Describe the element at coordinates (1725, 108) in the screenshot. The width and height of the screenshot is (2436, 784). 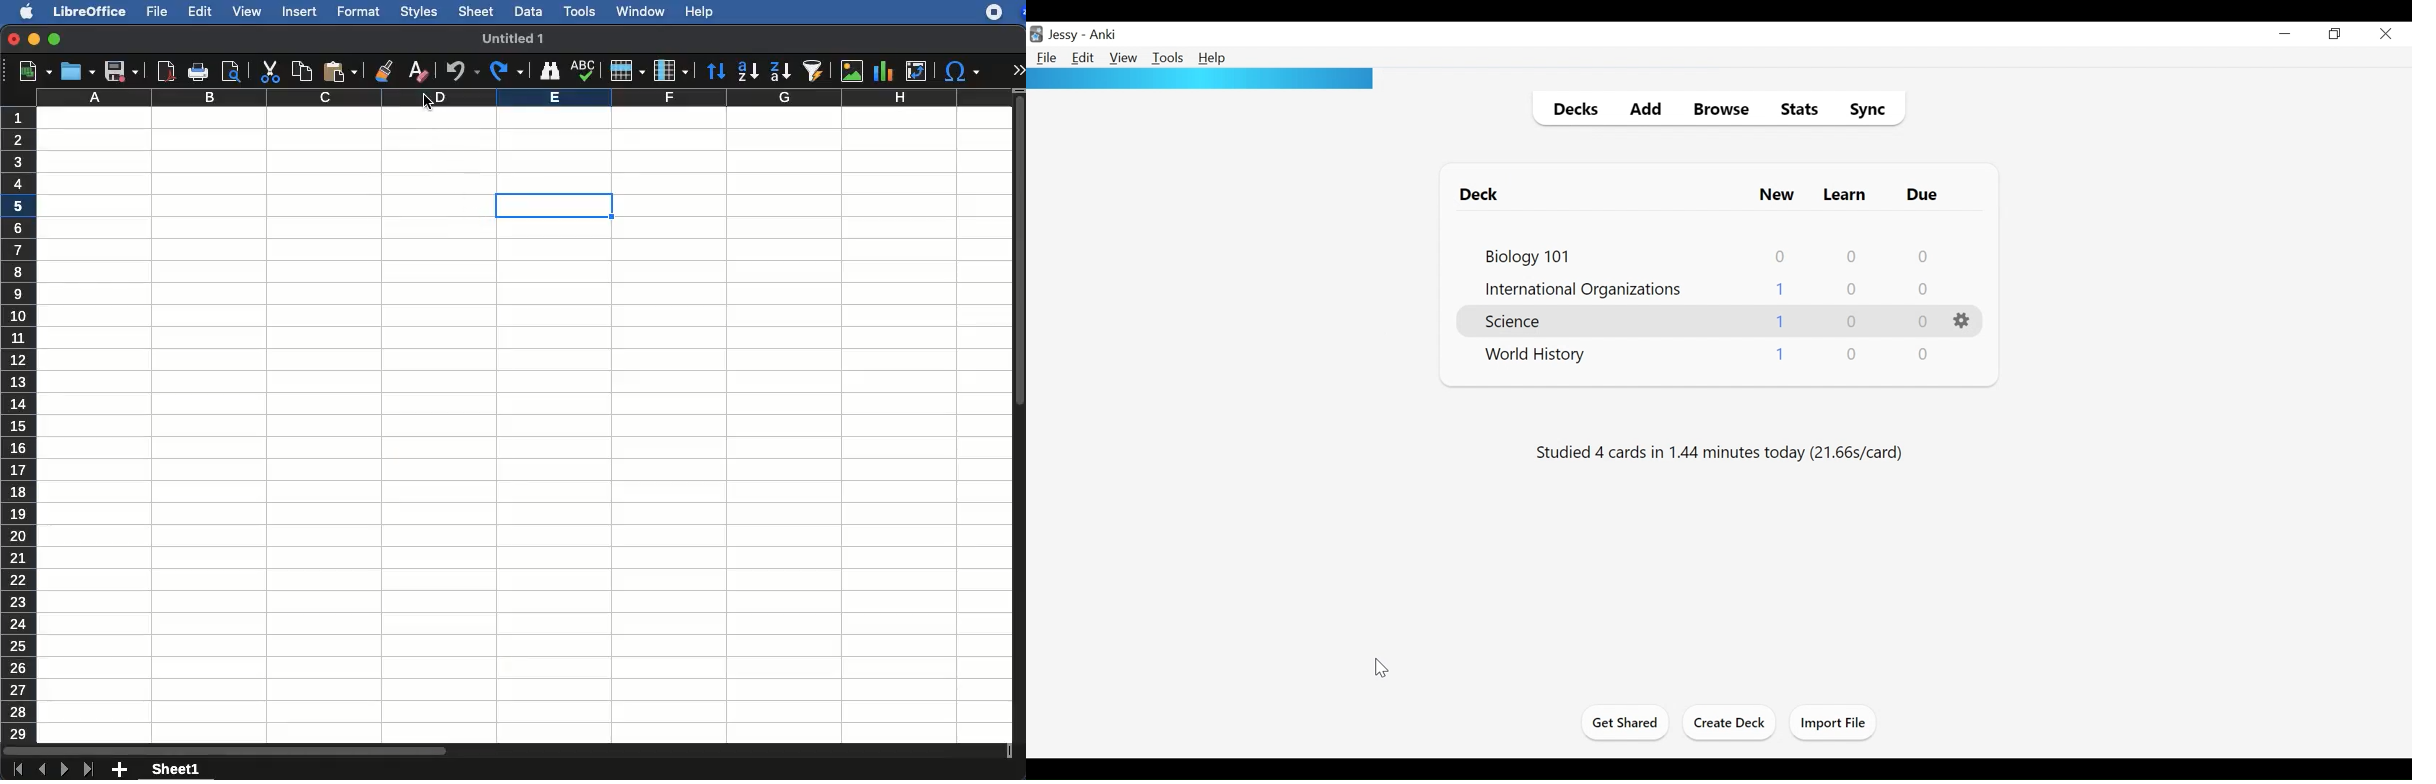
I see `Browse` at that location.